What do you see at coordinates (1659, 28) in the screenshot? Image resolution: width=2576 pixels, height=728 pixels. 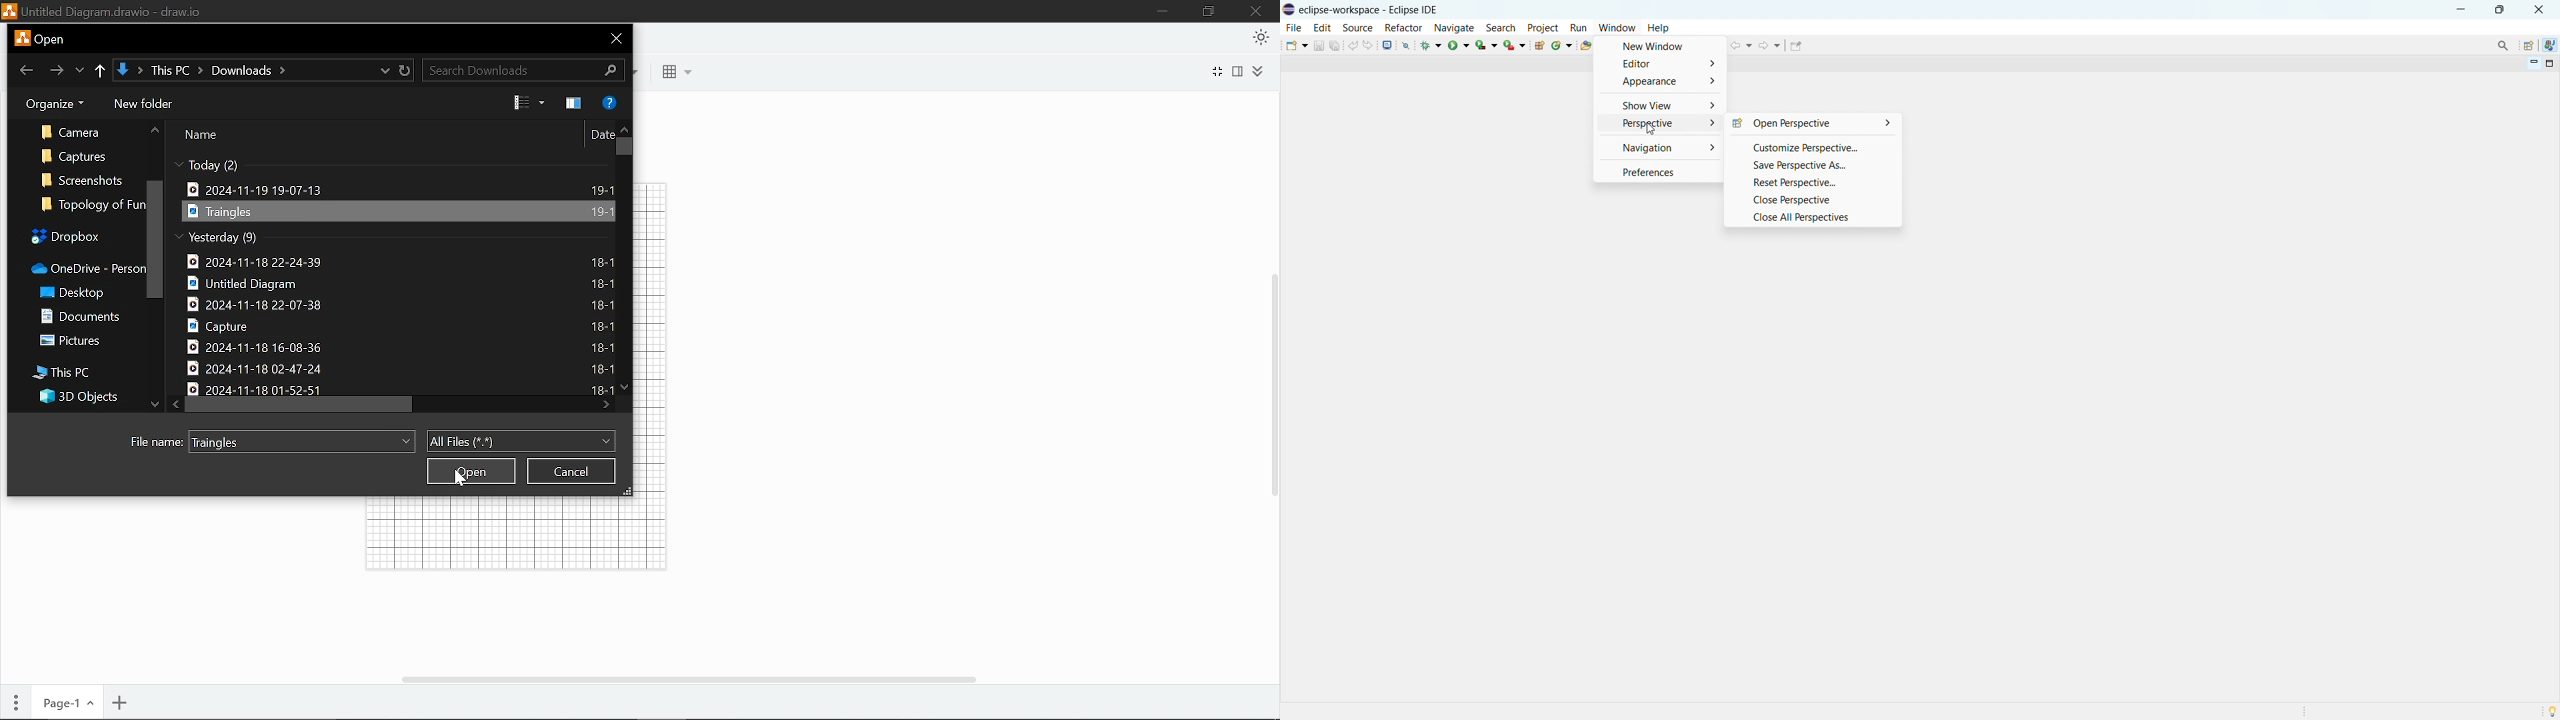 I see `help` at bounding box center [1659, 28].